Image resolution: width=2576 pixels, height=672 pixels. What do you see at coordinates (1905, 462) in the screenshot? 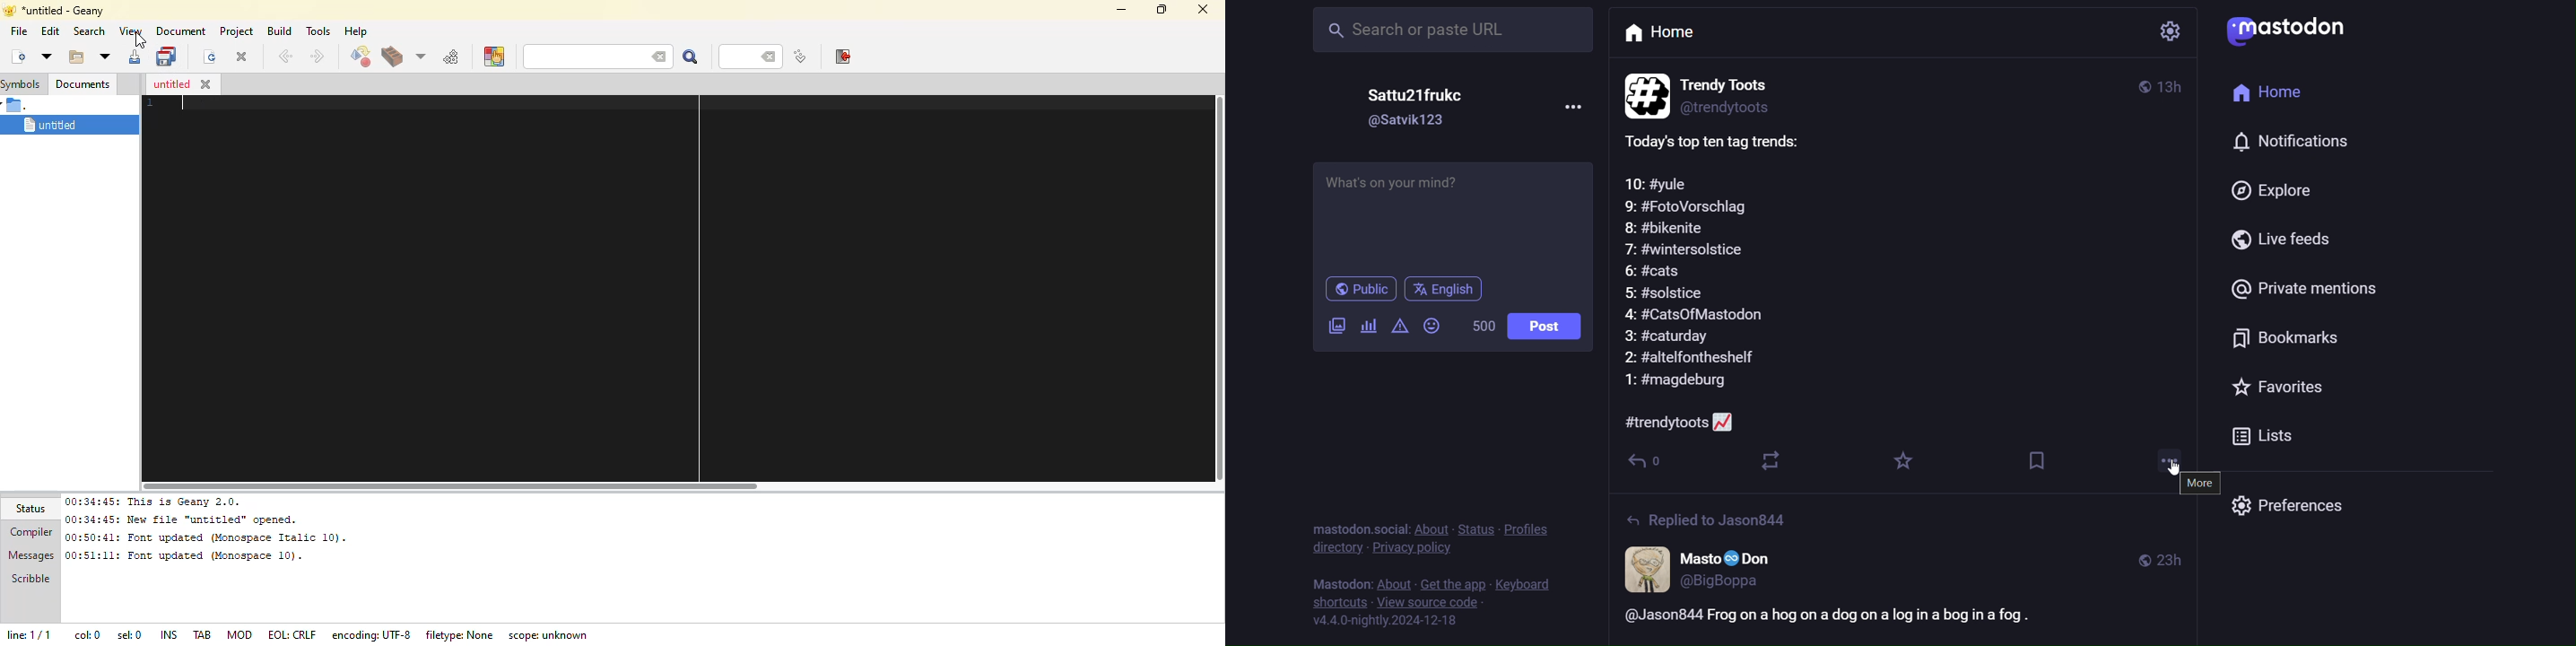
I see `favorite` at bounding box center [1905, 462].